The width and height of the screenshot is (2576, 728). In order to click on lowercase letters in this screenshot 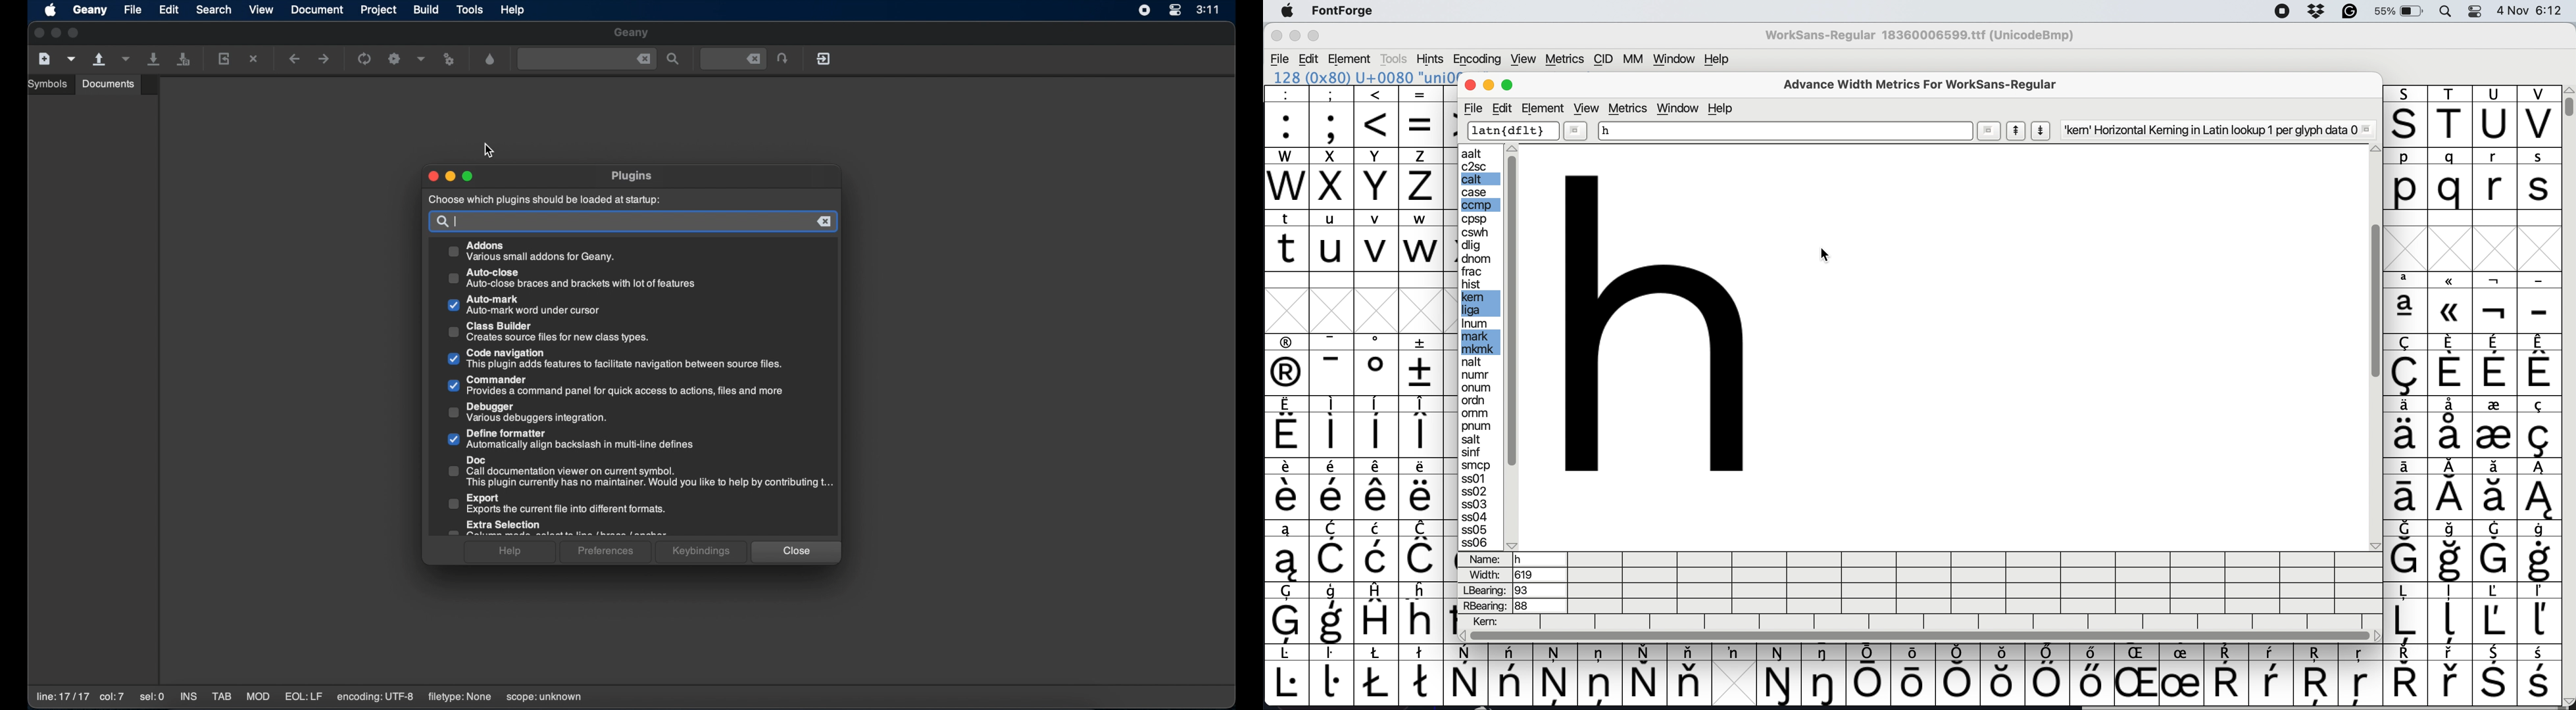, I will do `click(1362, 218)`.